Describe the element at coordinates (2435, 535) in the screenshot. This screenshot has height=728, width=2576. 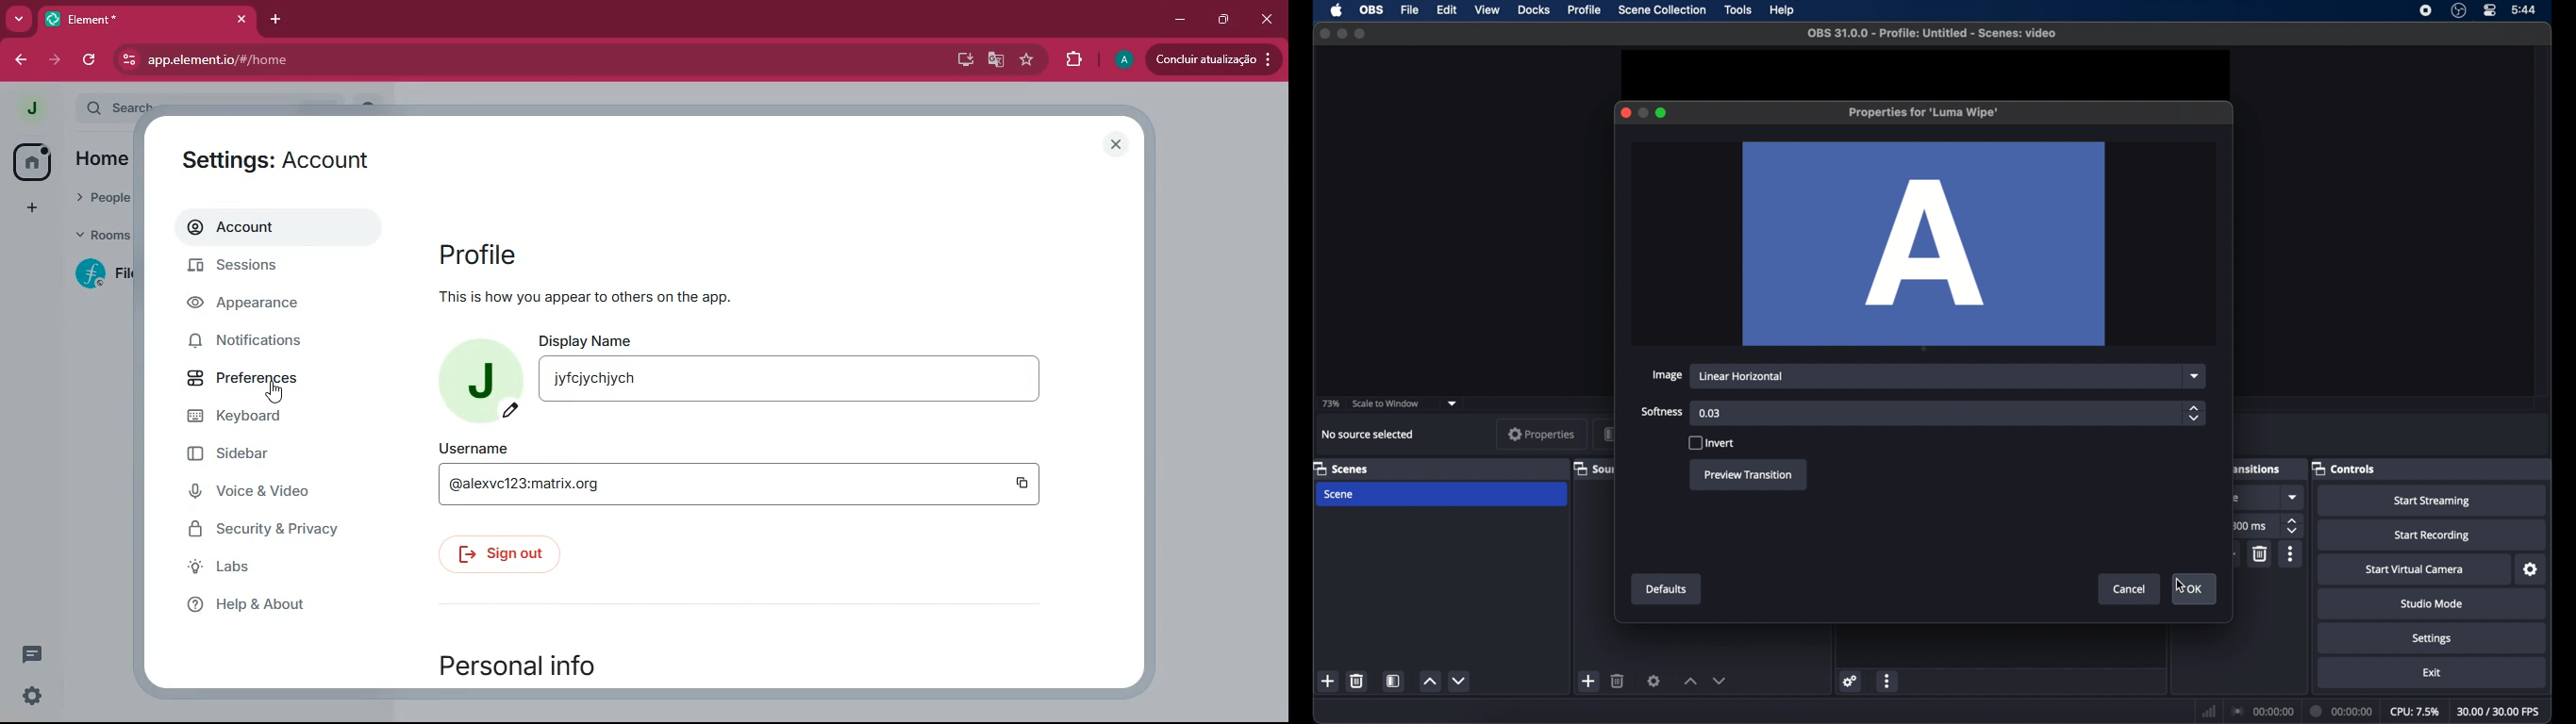
I see `start recording` at that location.